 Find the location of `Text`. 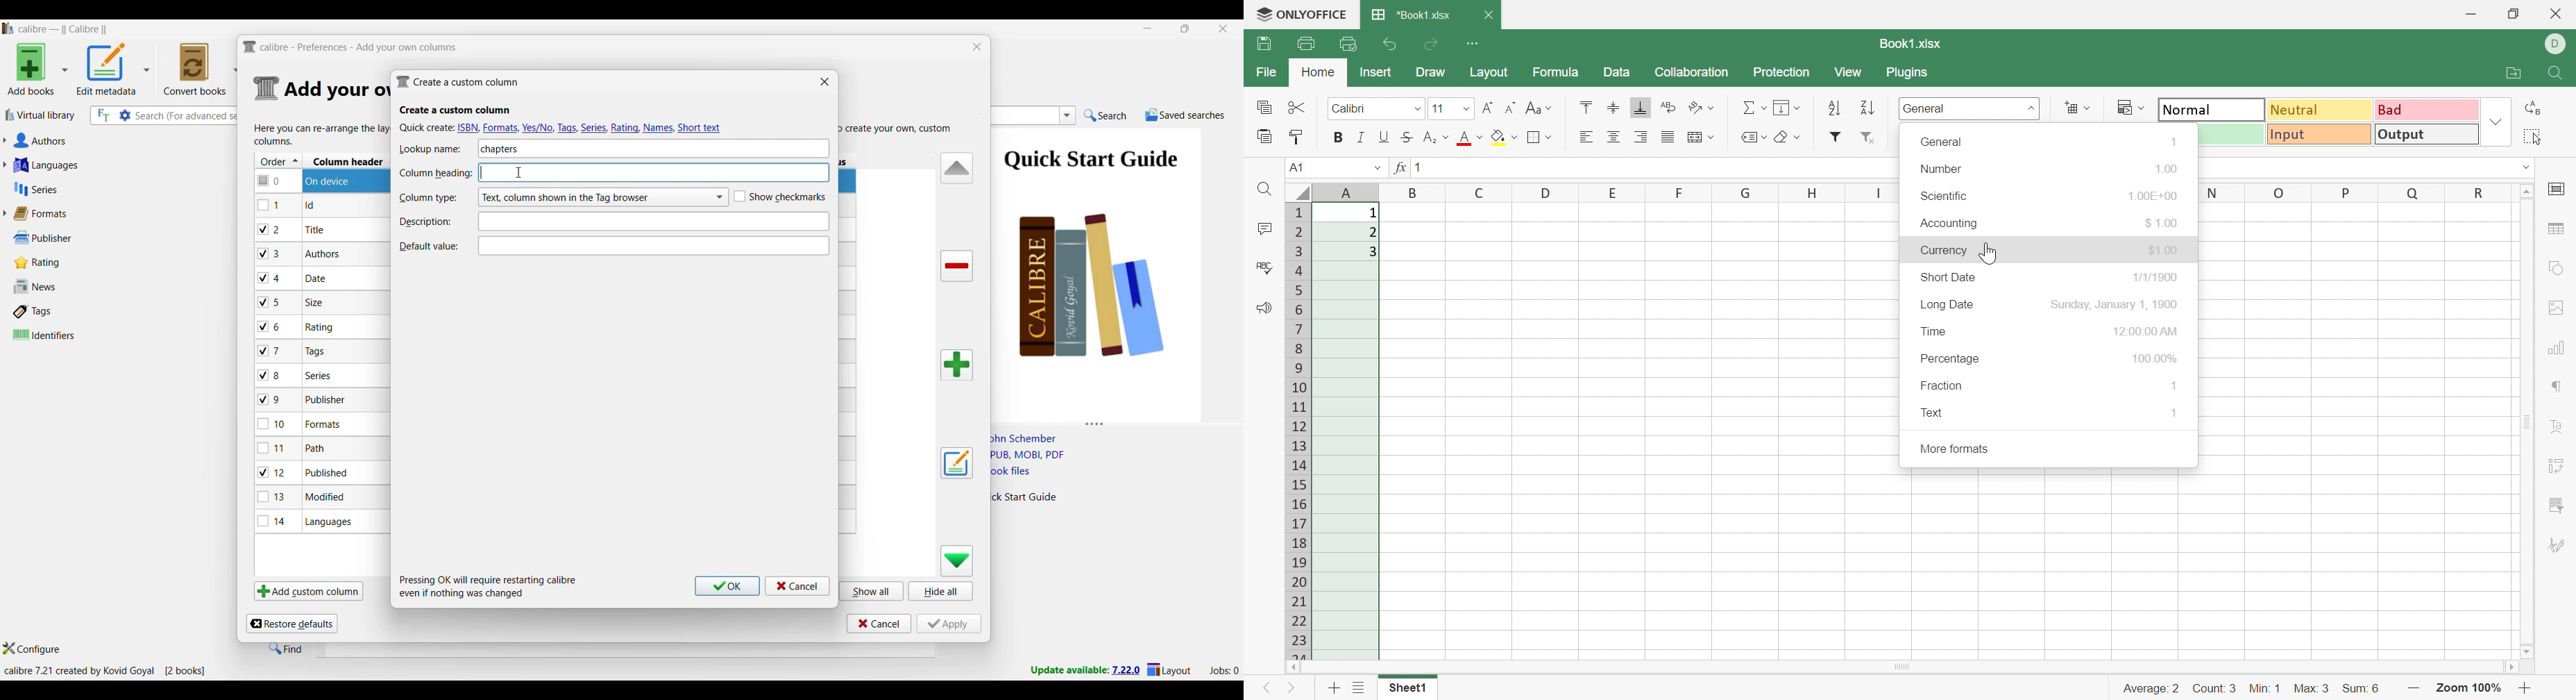

Text is located at coordinates (1933, 412).